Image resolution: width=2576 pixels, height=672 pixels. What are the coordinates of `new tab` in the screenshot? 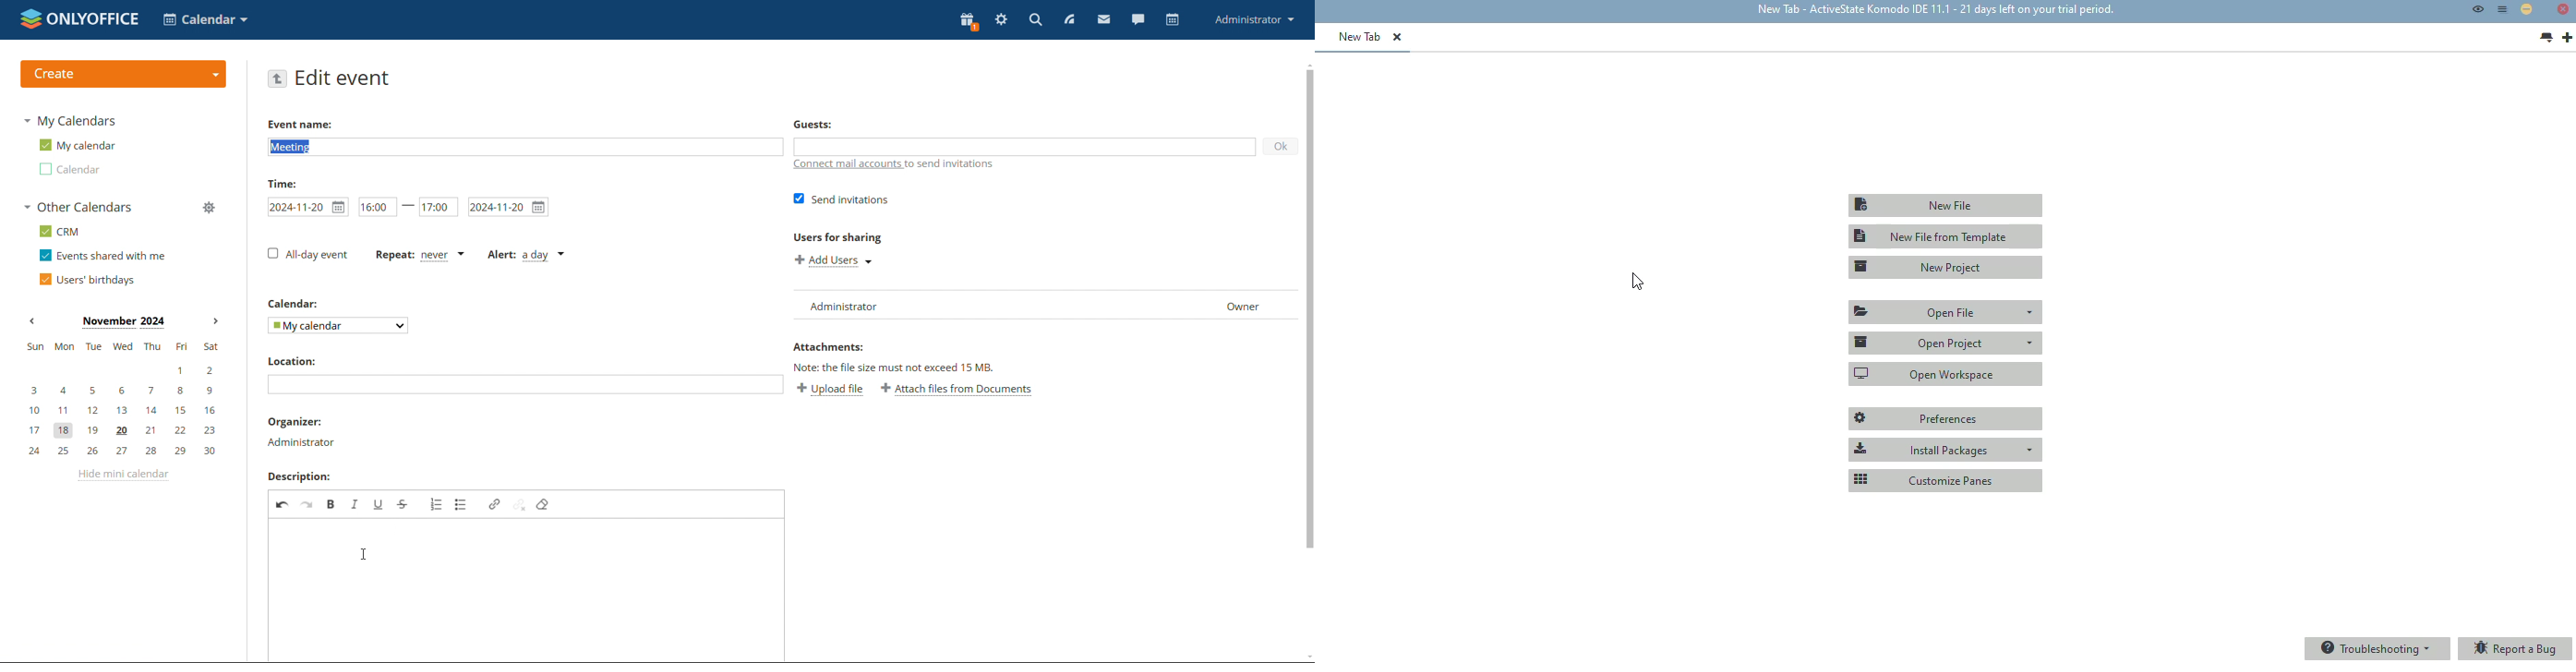 It's located at (1935, 9).